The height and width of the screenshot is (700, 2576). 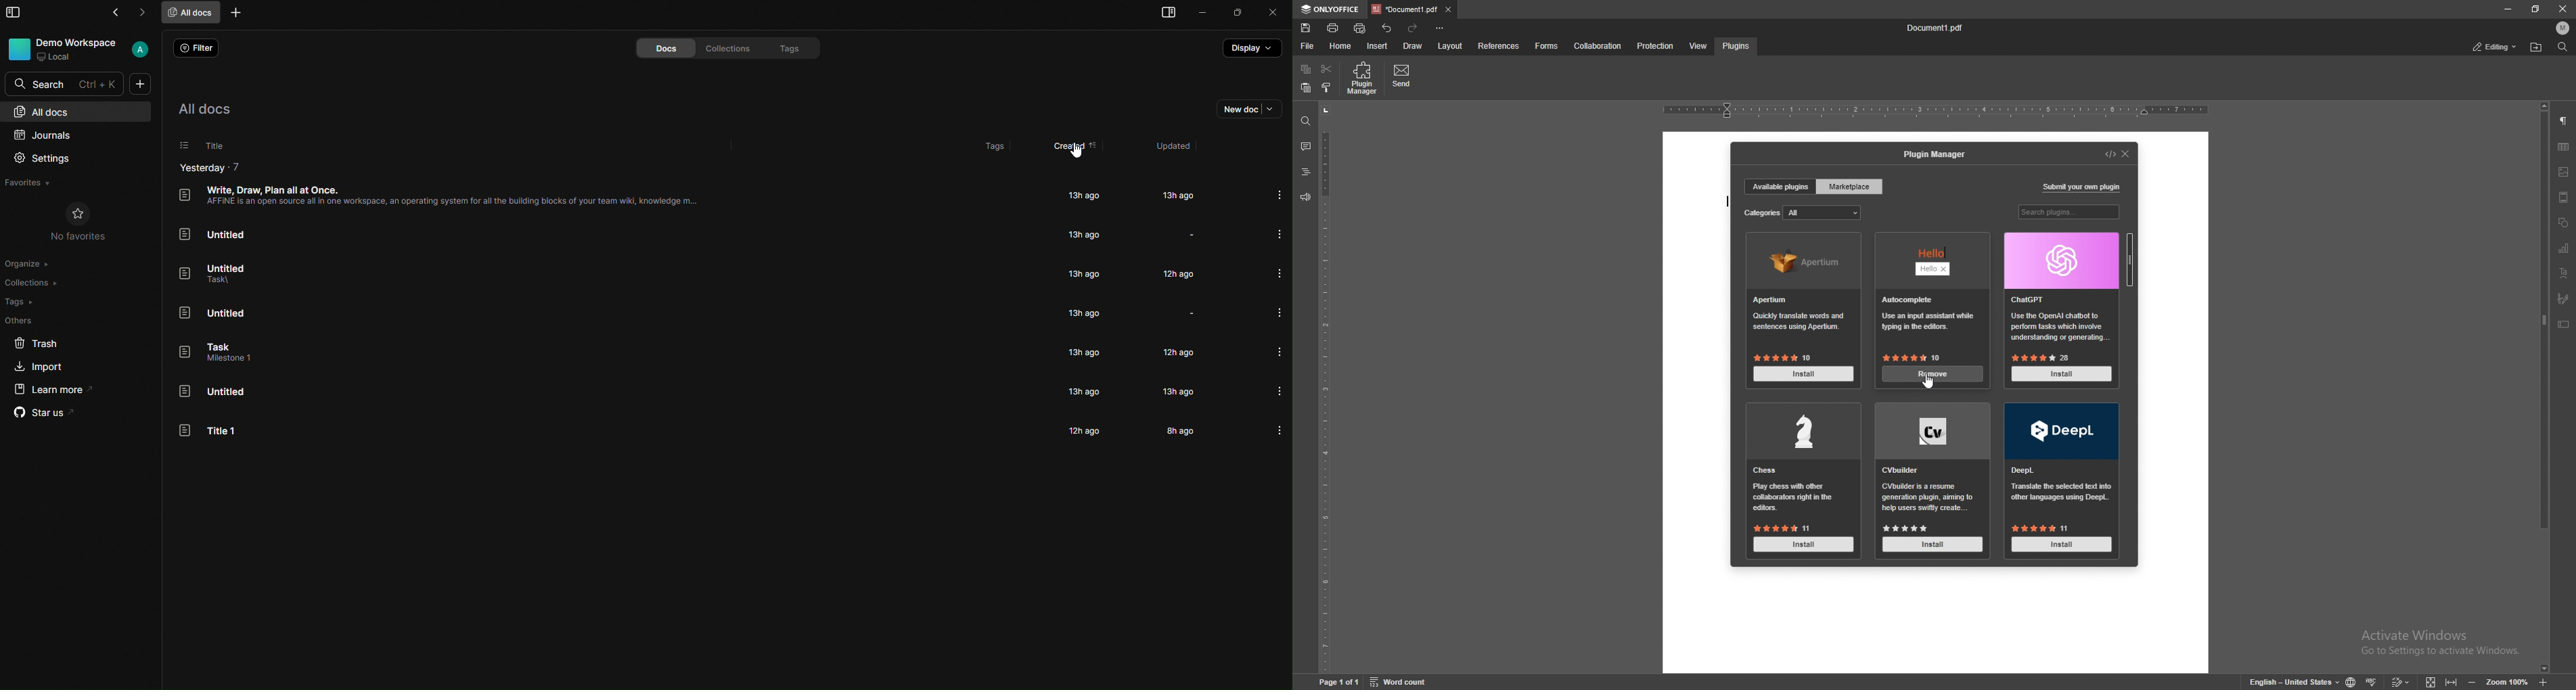 I want to click on chart, so click(x=2565, y=249).